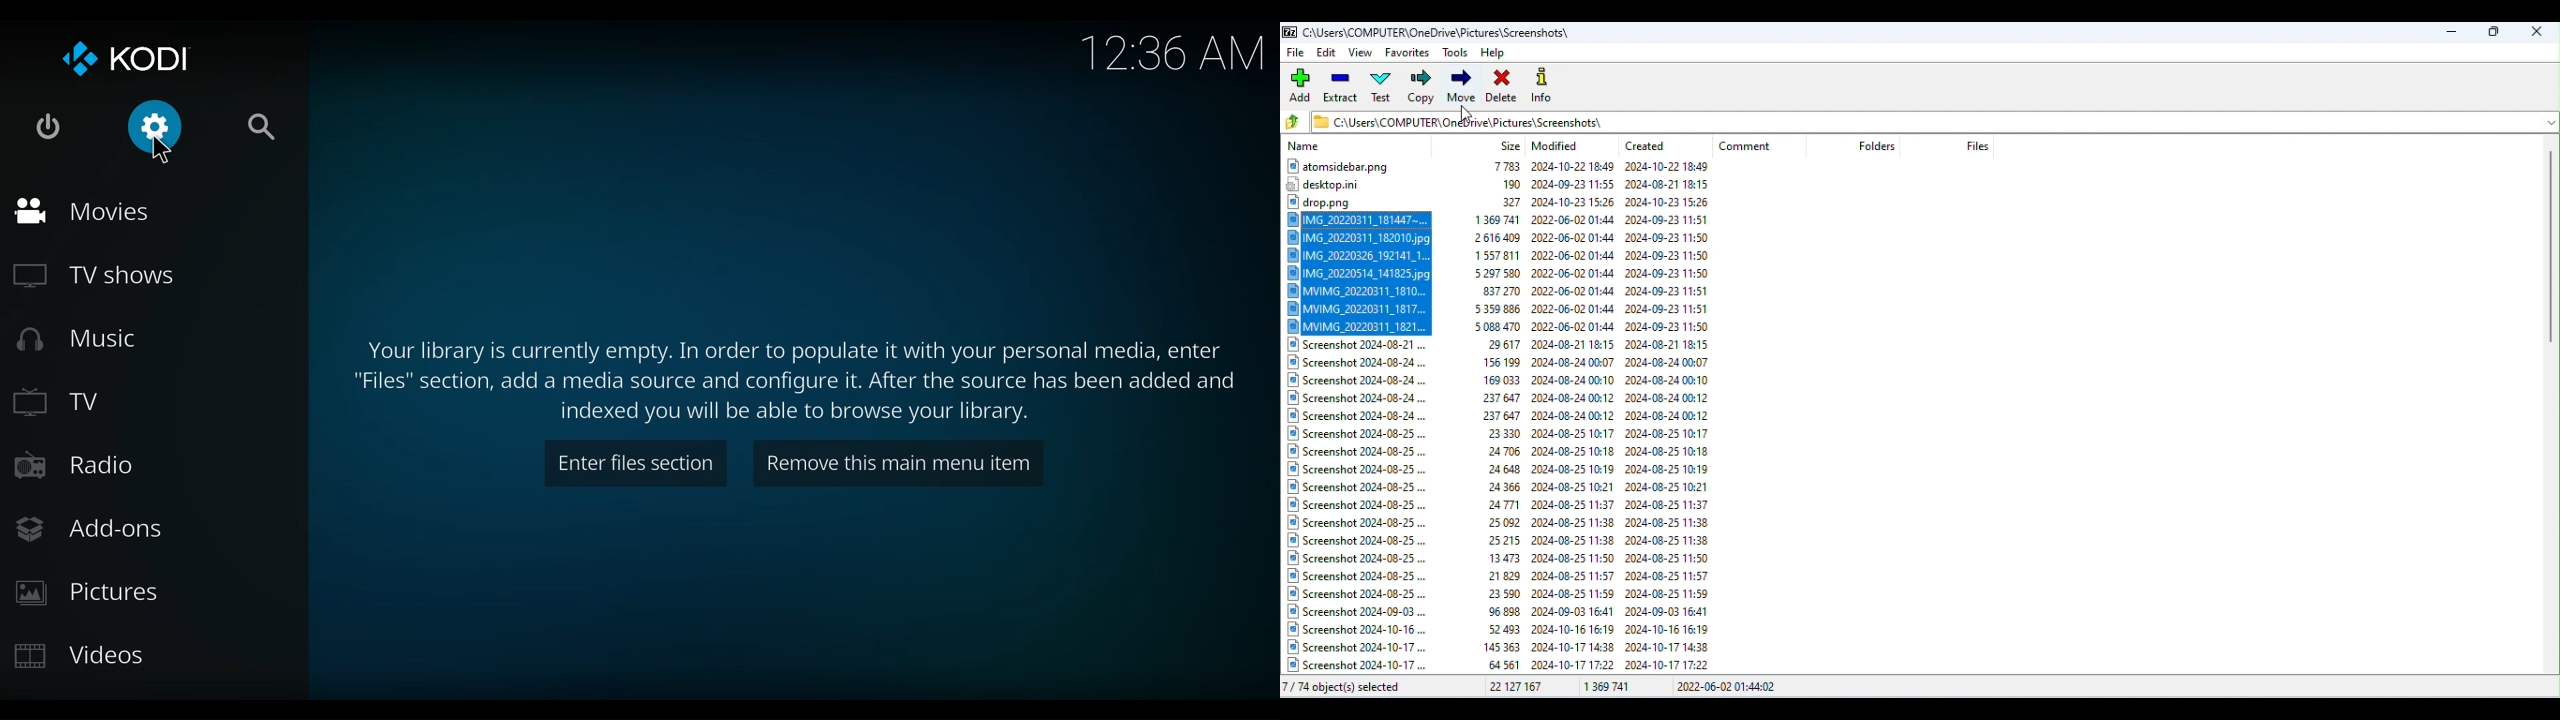  Describe the element at coordinates (1342, 89) in the screenshot. I see `Extract` at that location.